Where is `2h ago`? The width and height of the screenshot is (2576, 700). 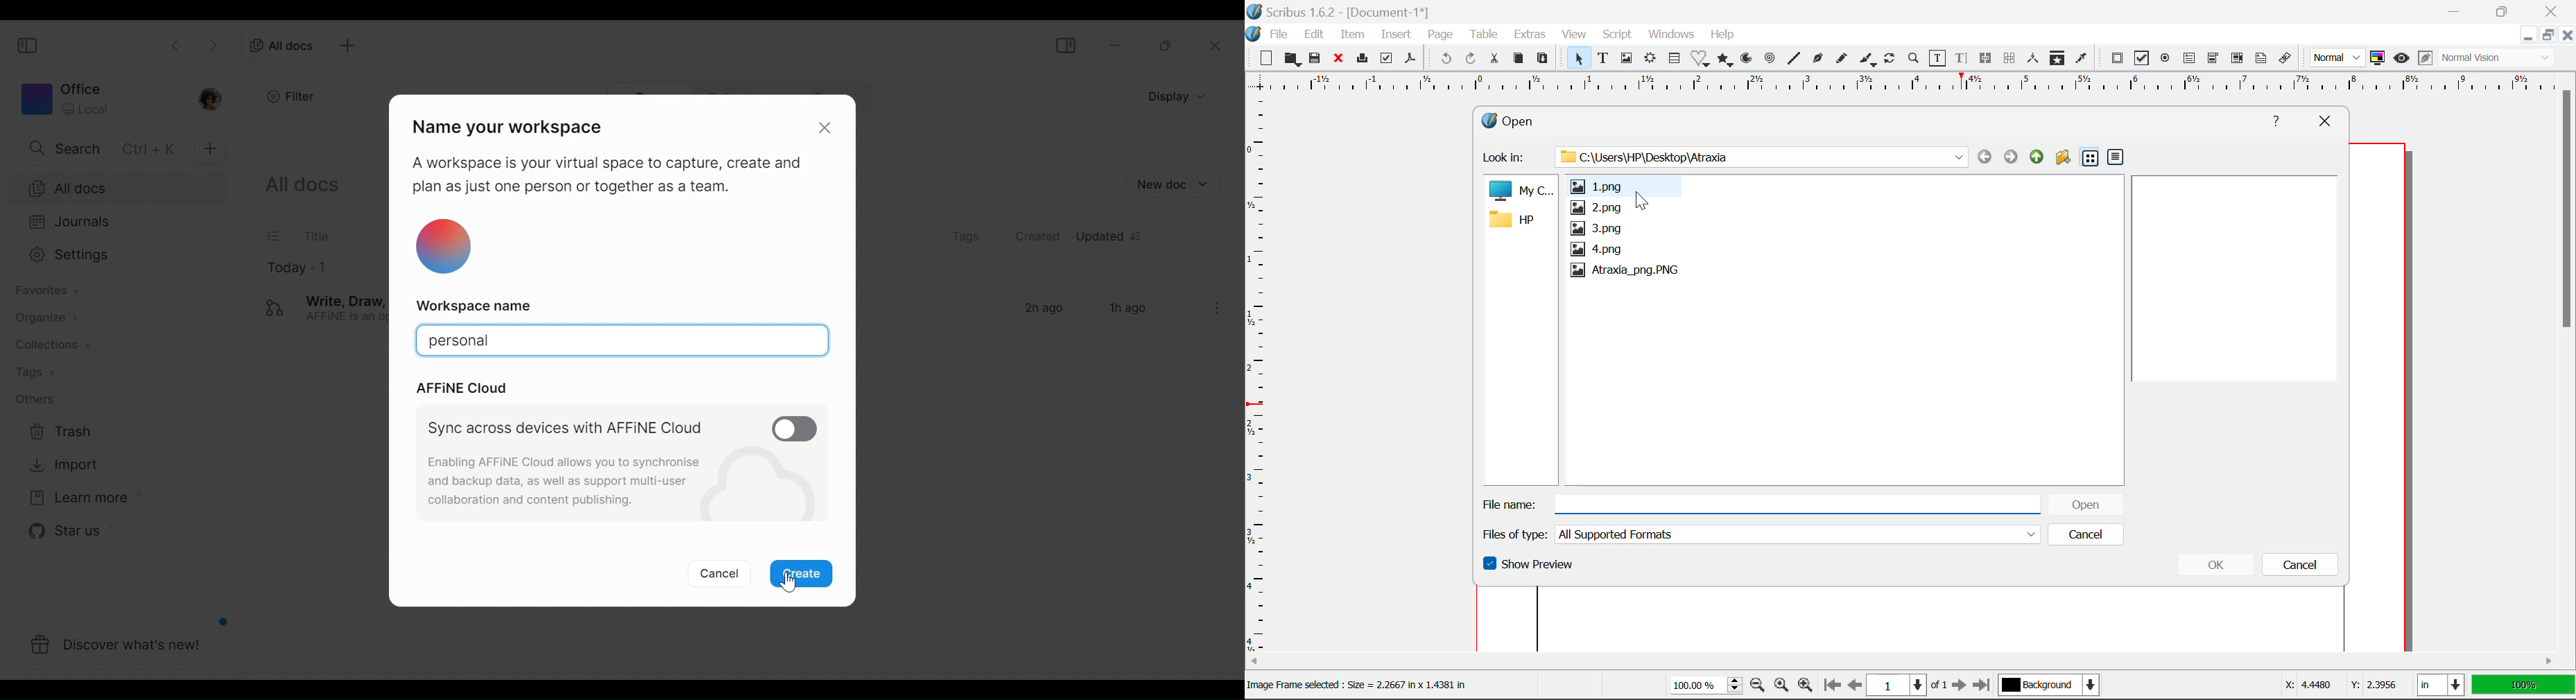 2h ago is located at coordinates (1043, 309).